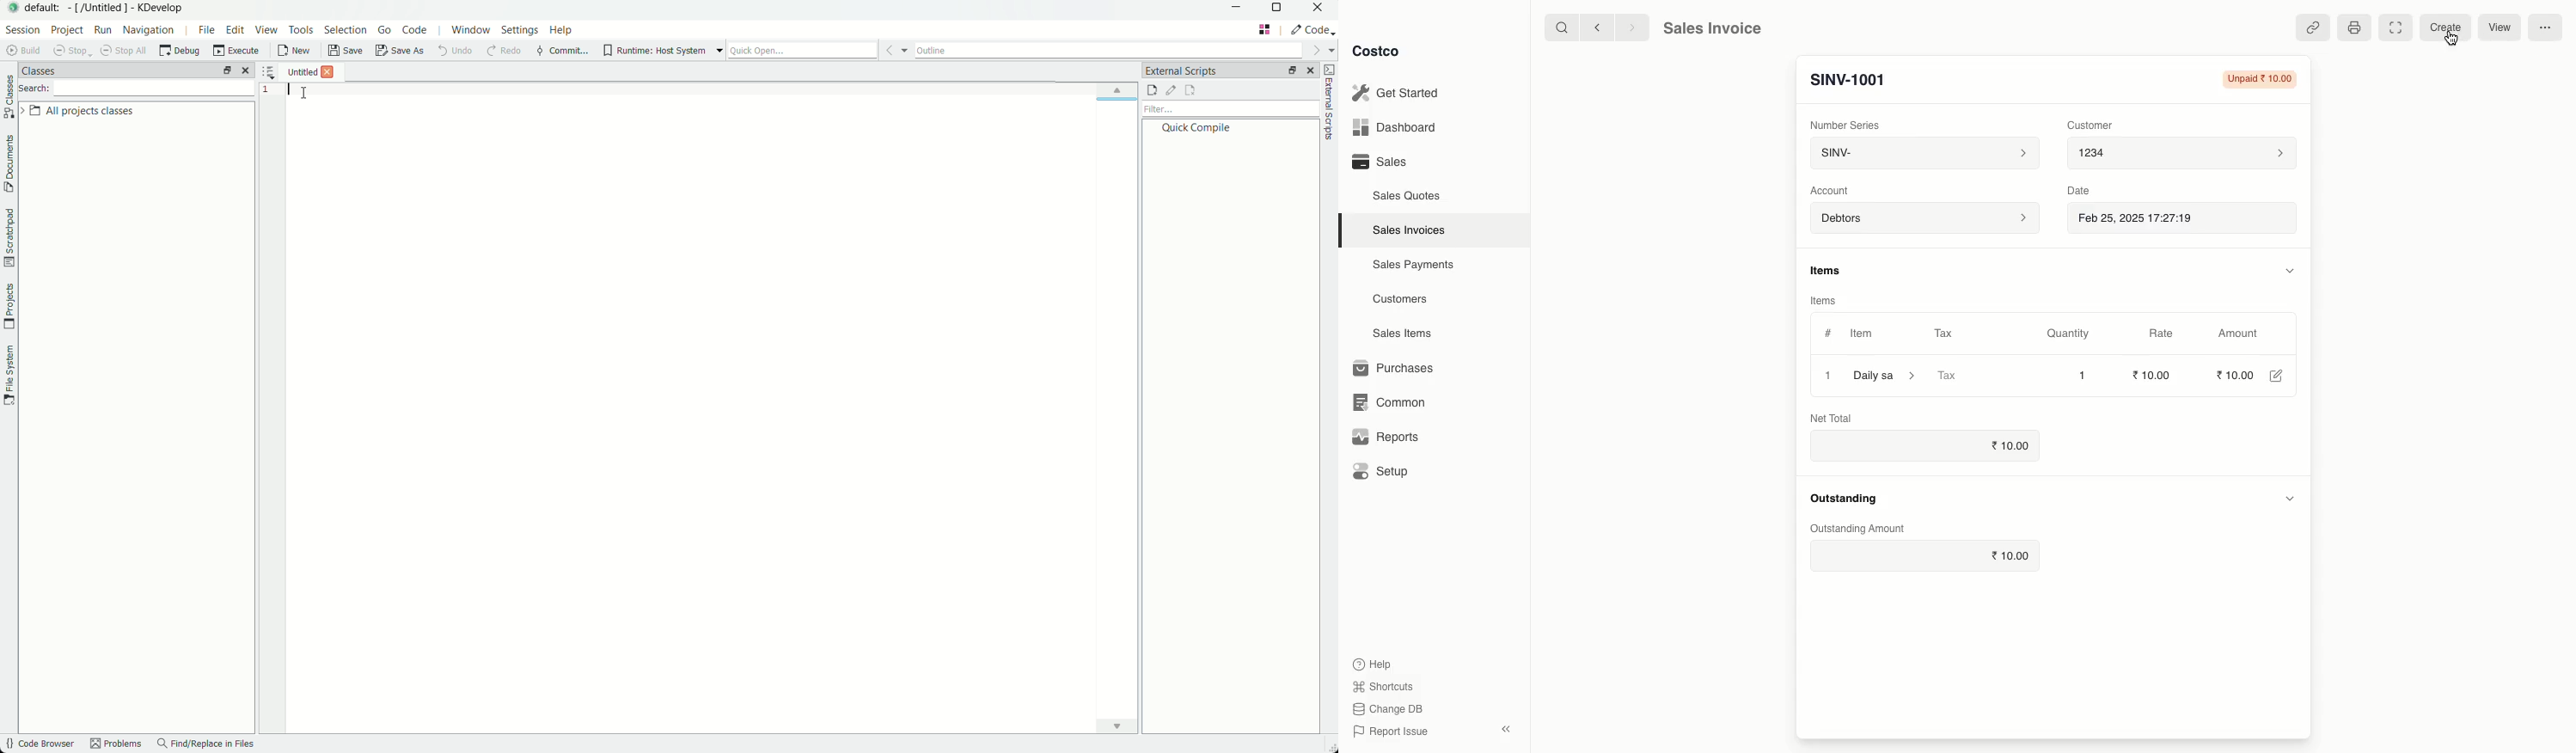 Image resolution: width=2576 pixels, height=756 pixels. What do you see at coordinates (2083, 376) in the screenshot?
I see `1` at bounding box center [2083, 376].